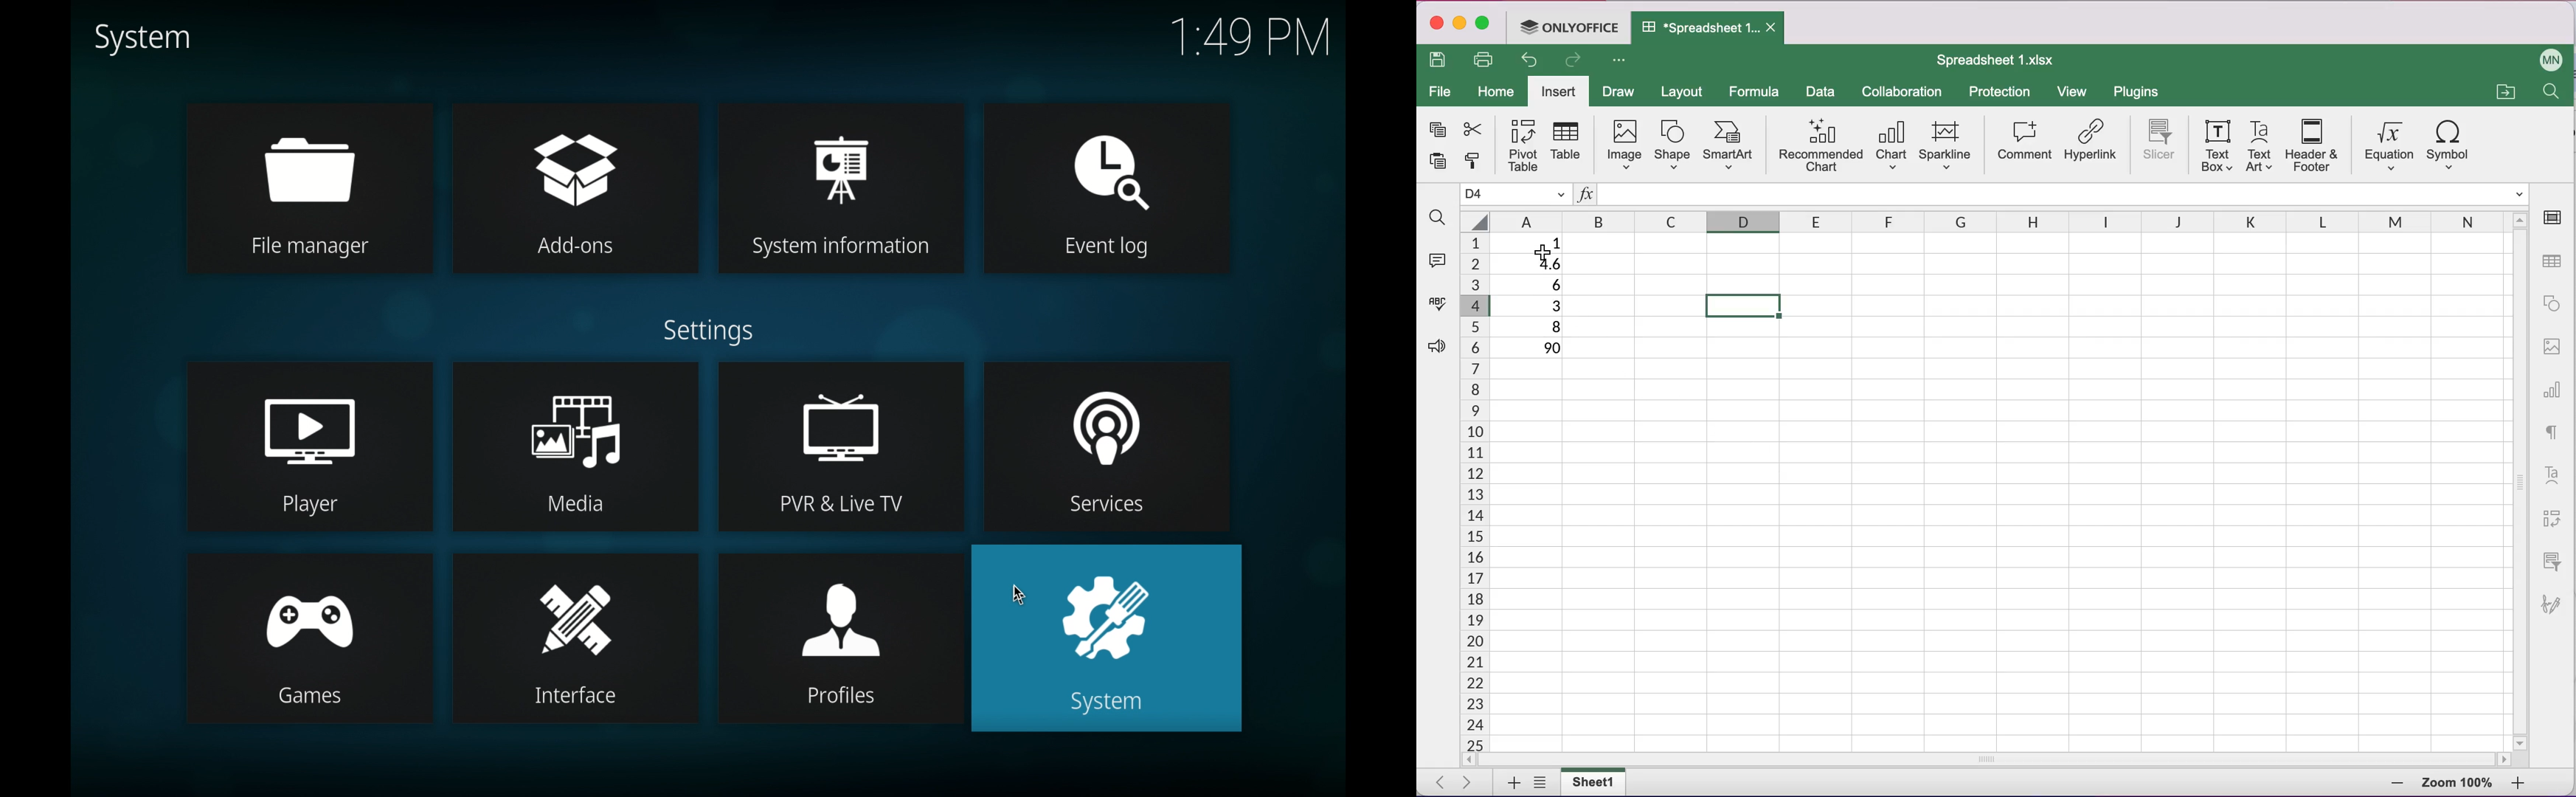 This screenshot has height=812, width=2576. I want to click on profiles, so click(839, 635).